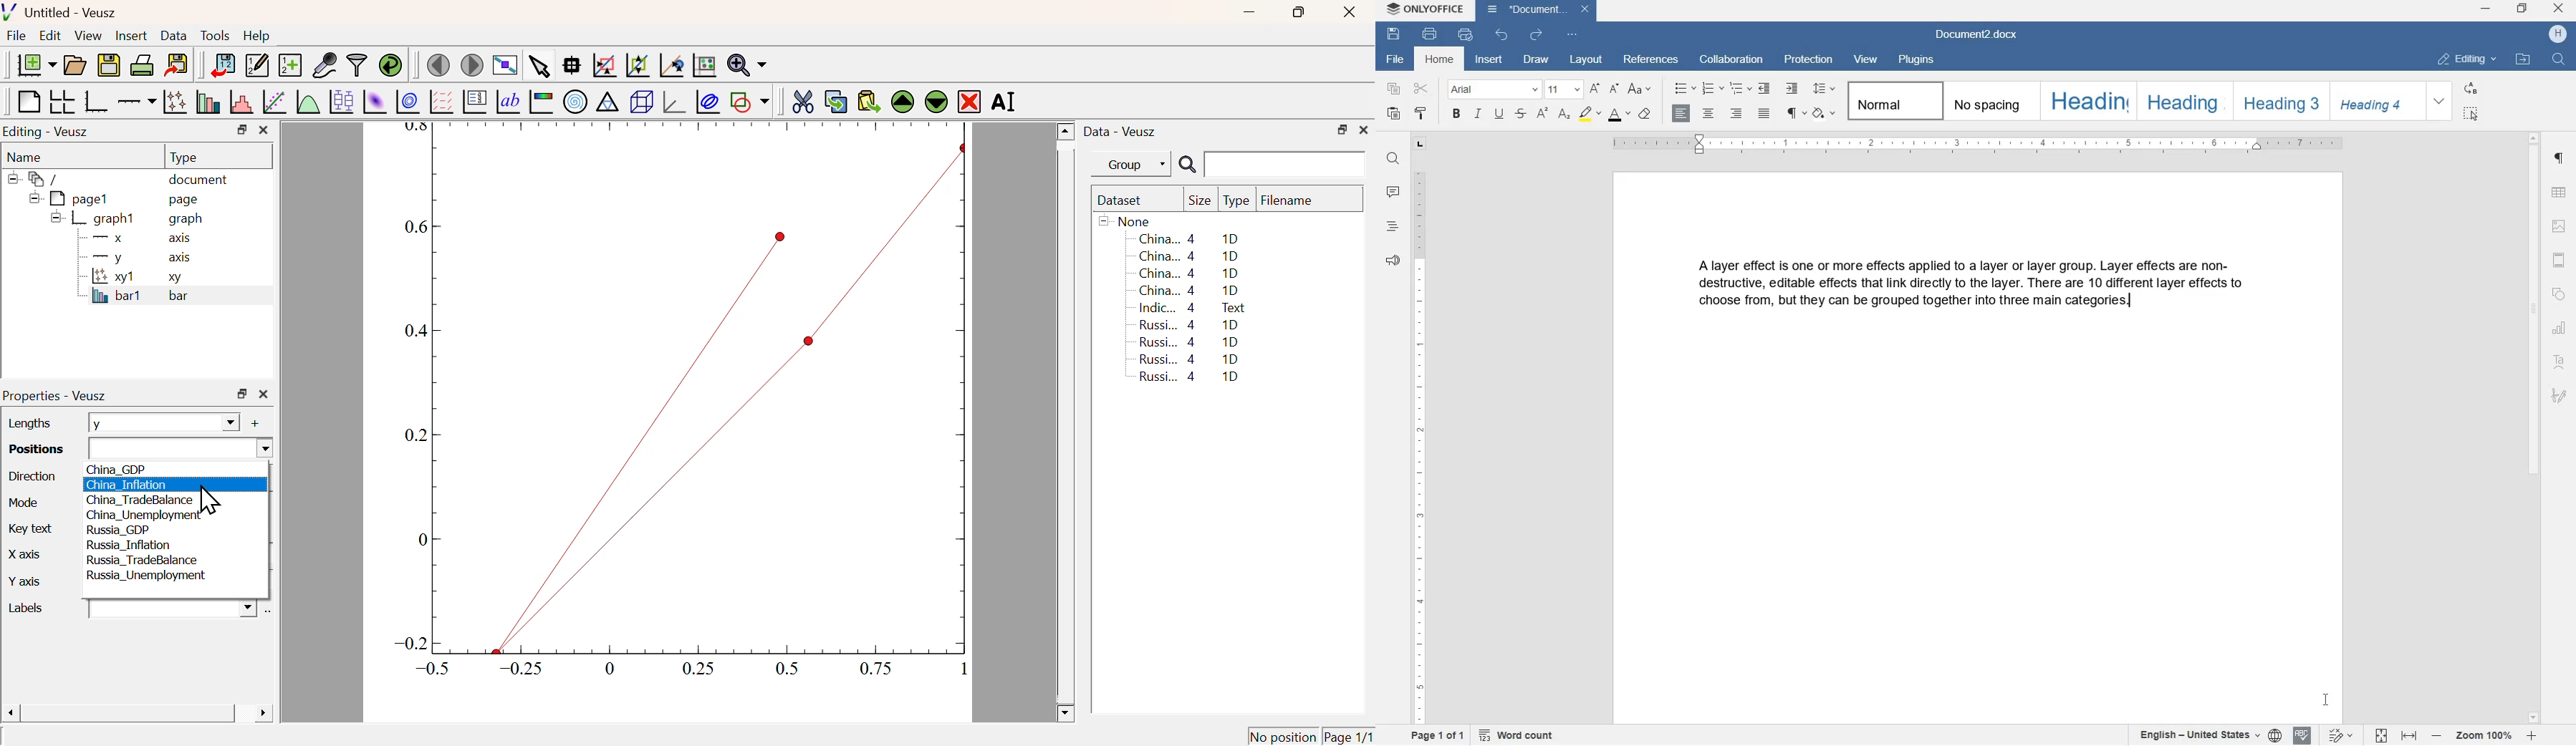  I want to click on China TradeBalance, so click(140, 500).